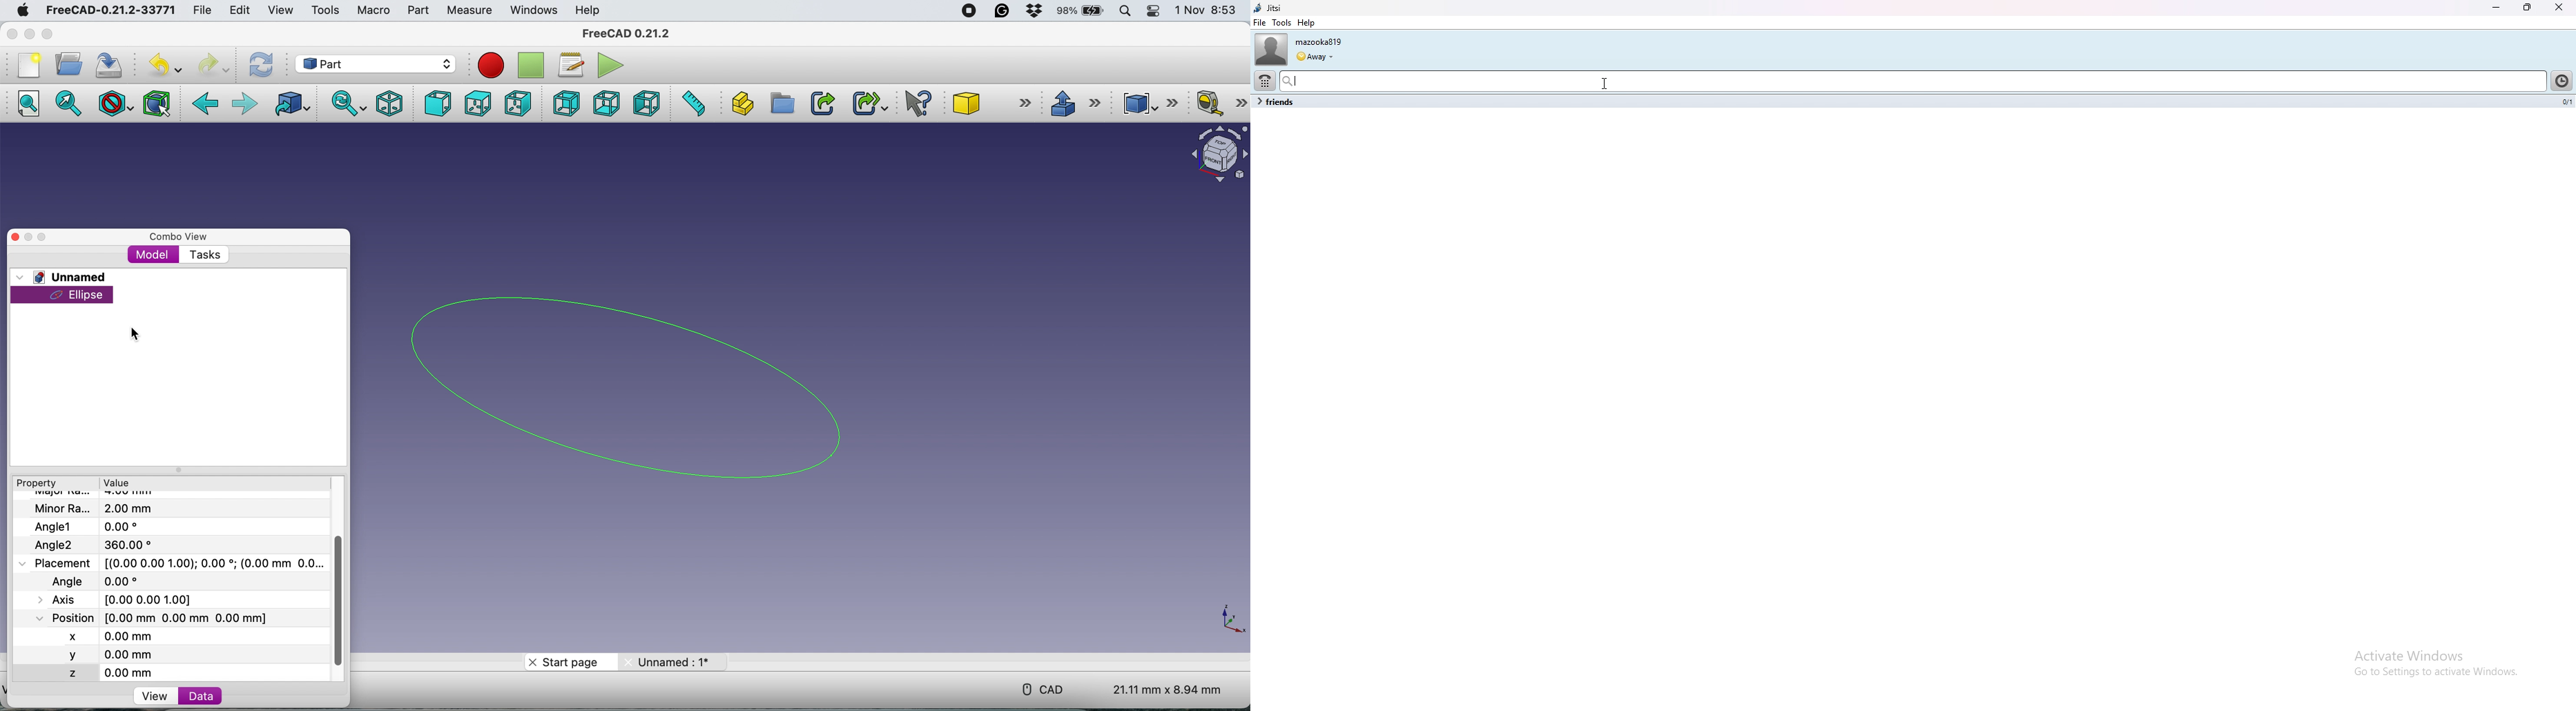  What do you see at coordinates (137, 336) in the screenshot?
I see `cursor` at bounding box center [137, 336].